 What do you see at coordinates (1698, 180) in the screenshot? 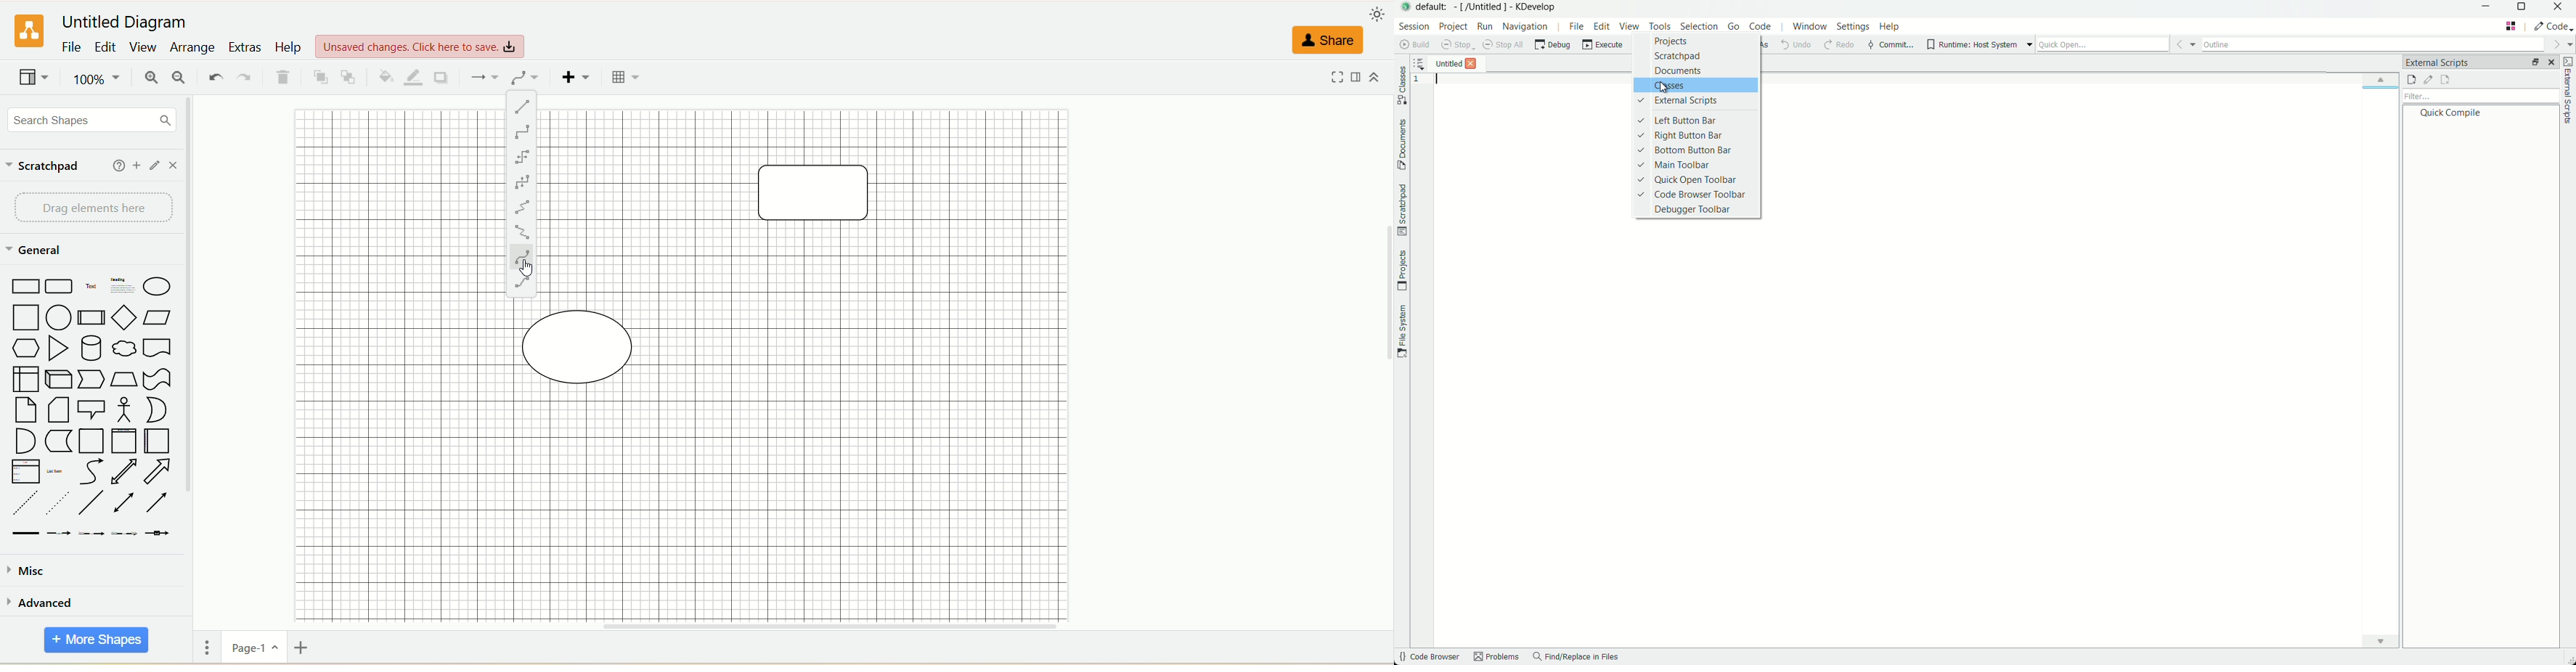
I see `quick open toolbar` at bounding box center [1698, 180].